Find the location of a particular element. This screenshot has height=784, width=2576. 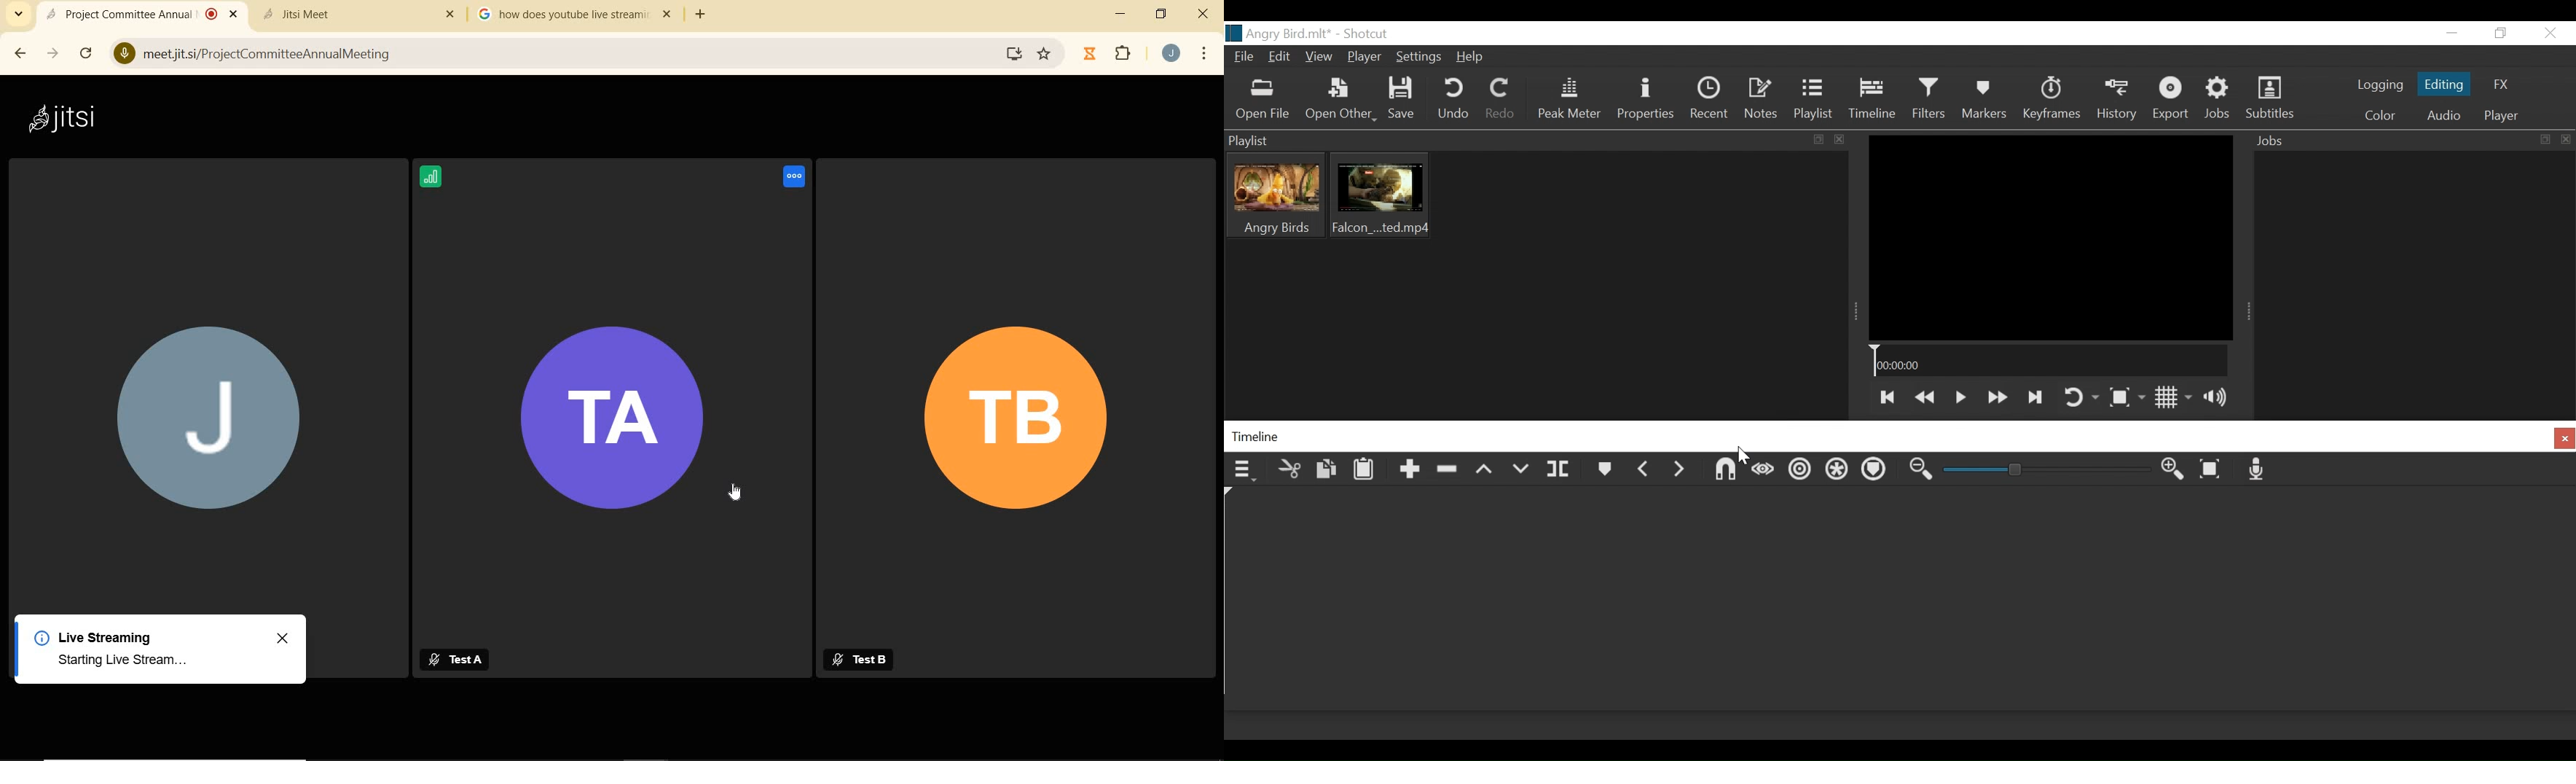

Split at playhead is located at coordinates (1561, 472).